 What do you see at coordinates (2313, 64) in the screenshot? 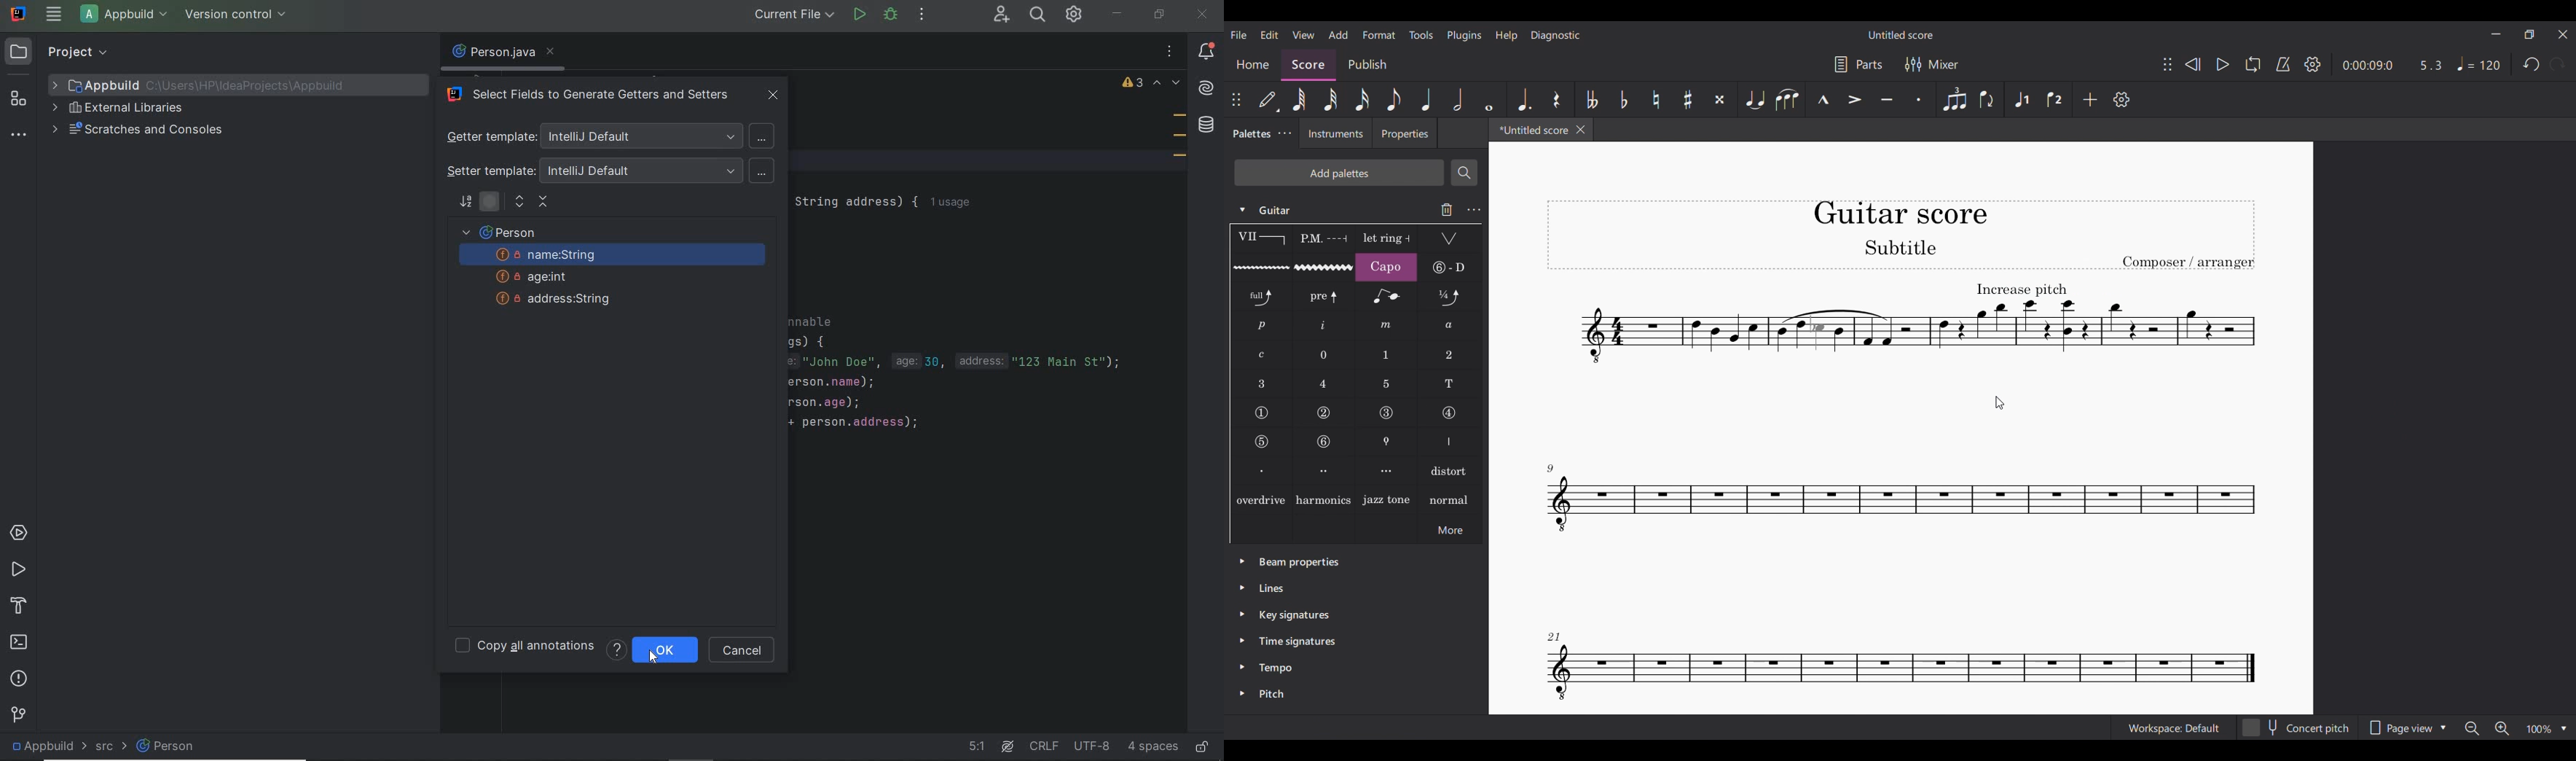
I see `Settings` at bounding box center [2313, 64].